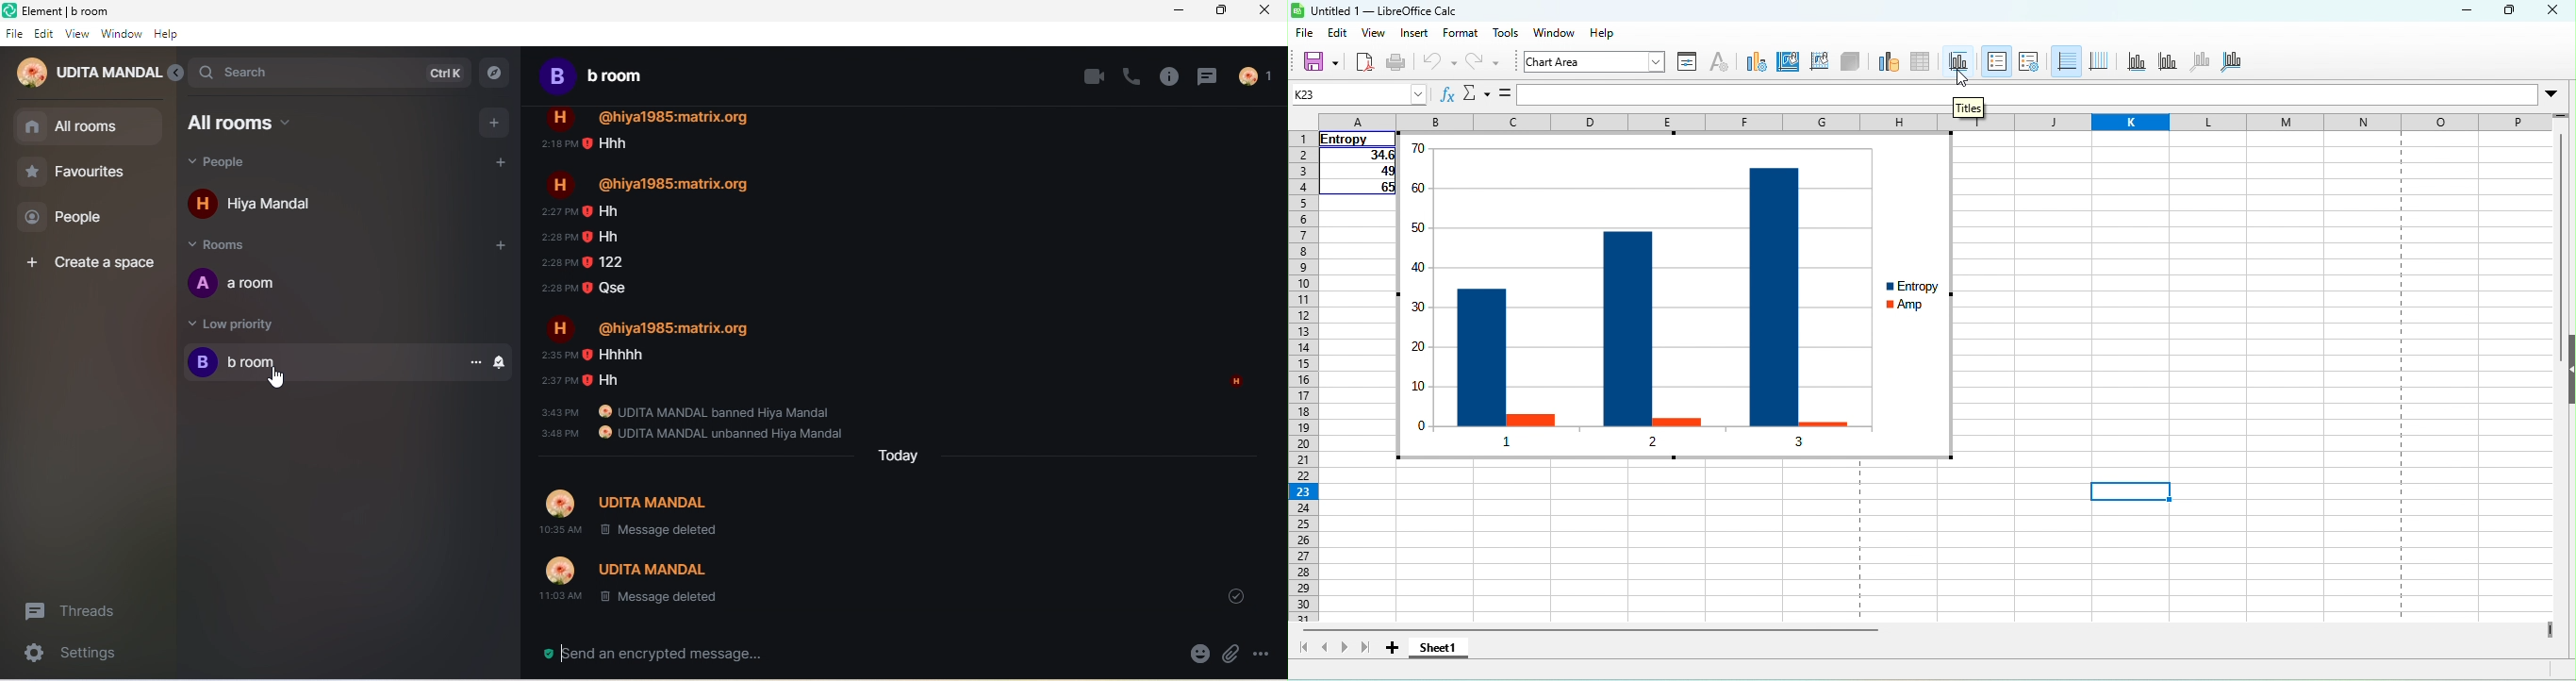 Image resolution: width=2576 pixels, height=700 pixels. I want to click on notification, so click(504, 362).